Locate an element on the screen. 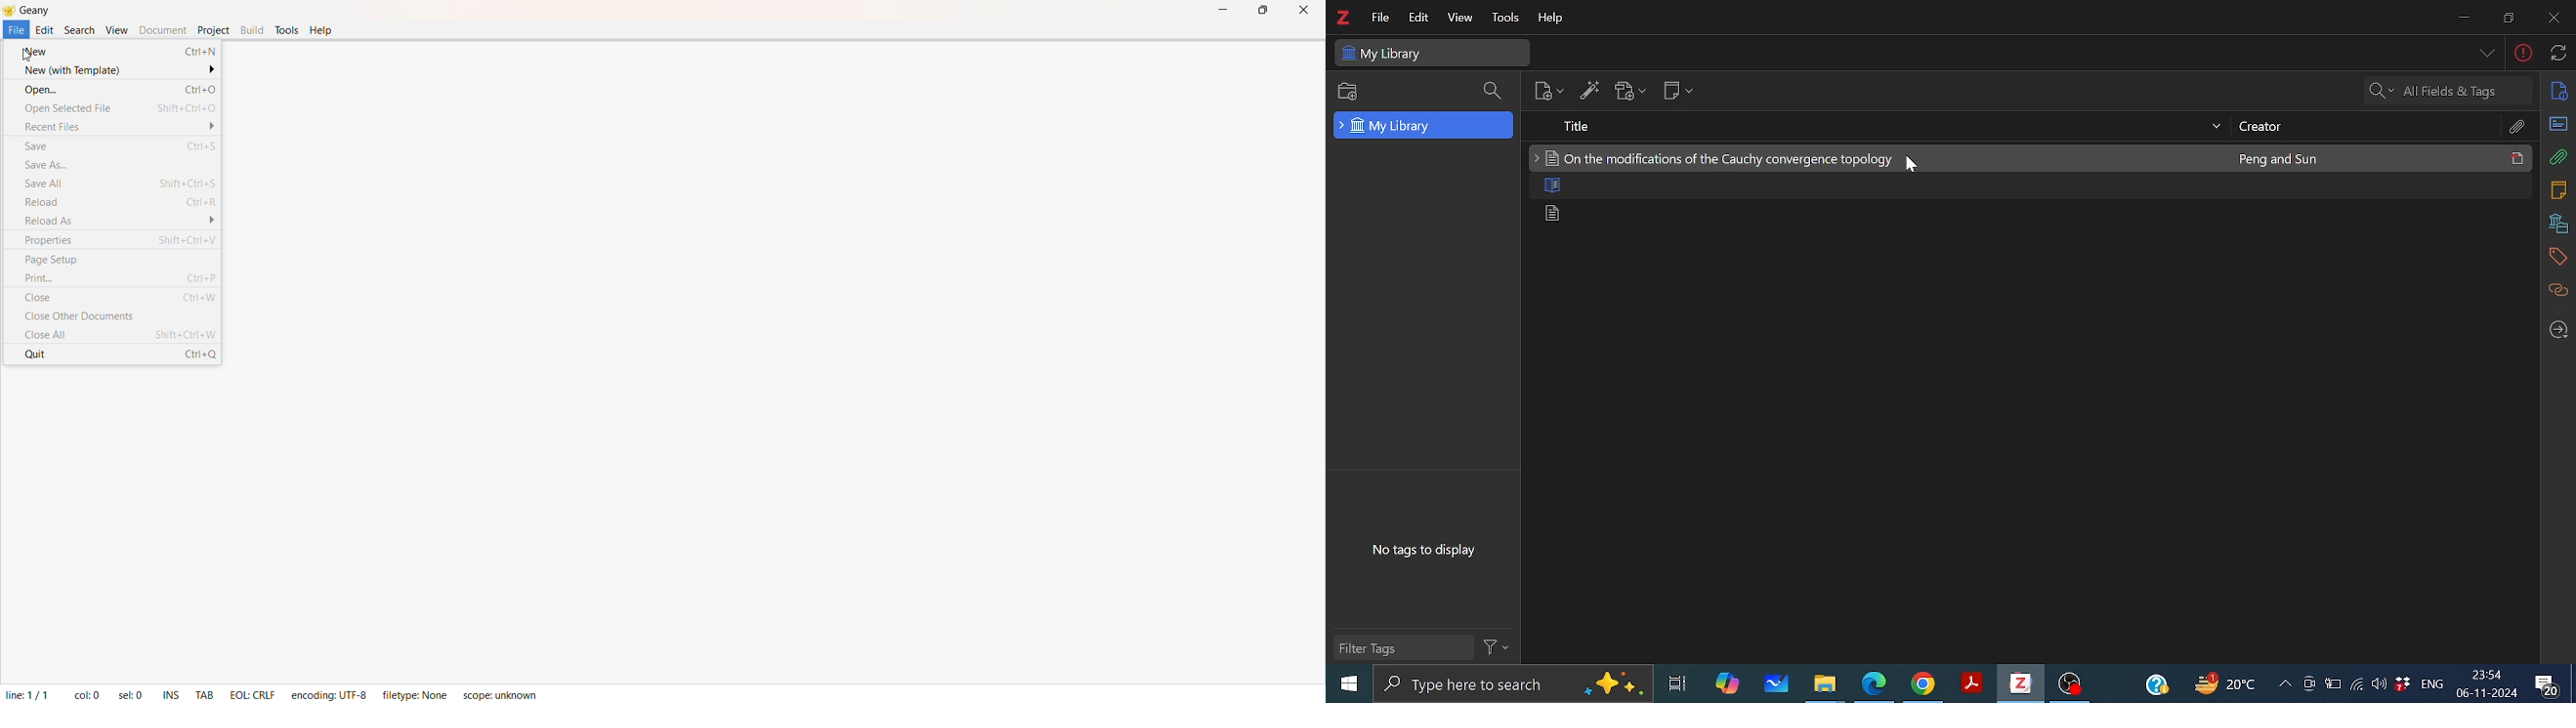 The height and width of the screenshot is (728, 2576). Minmize is located at coordinates (2463, 19).